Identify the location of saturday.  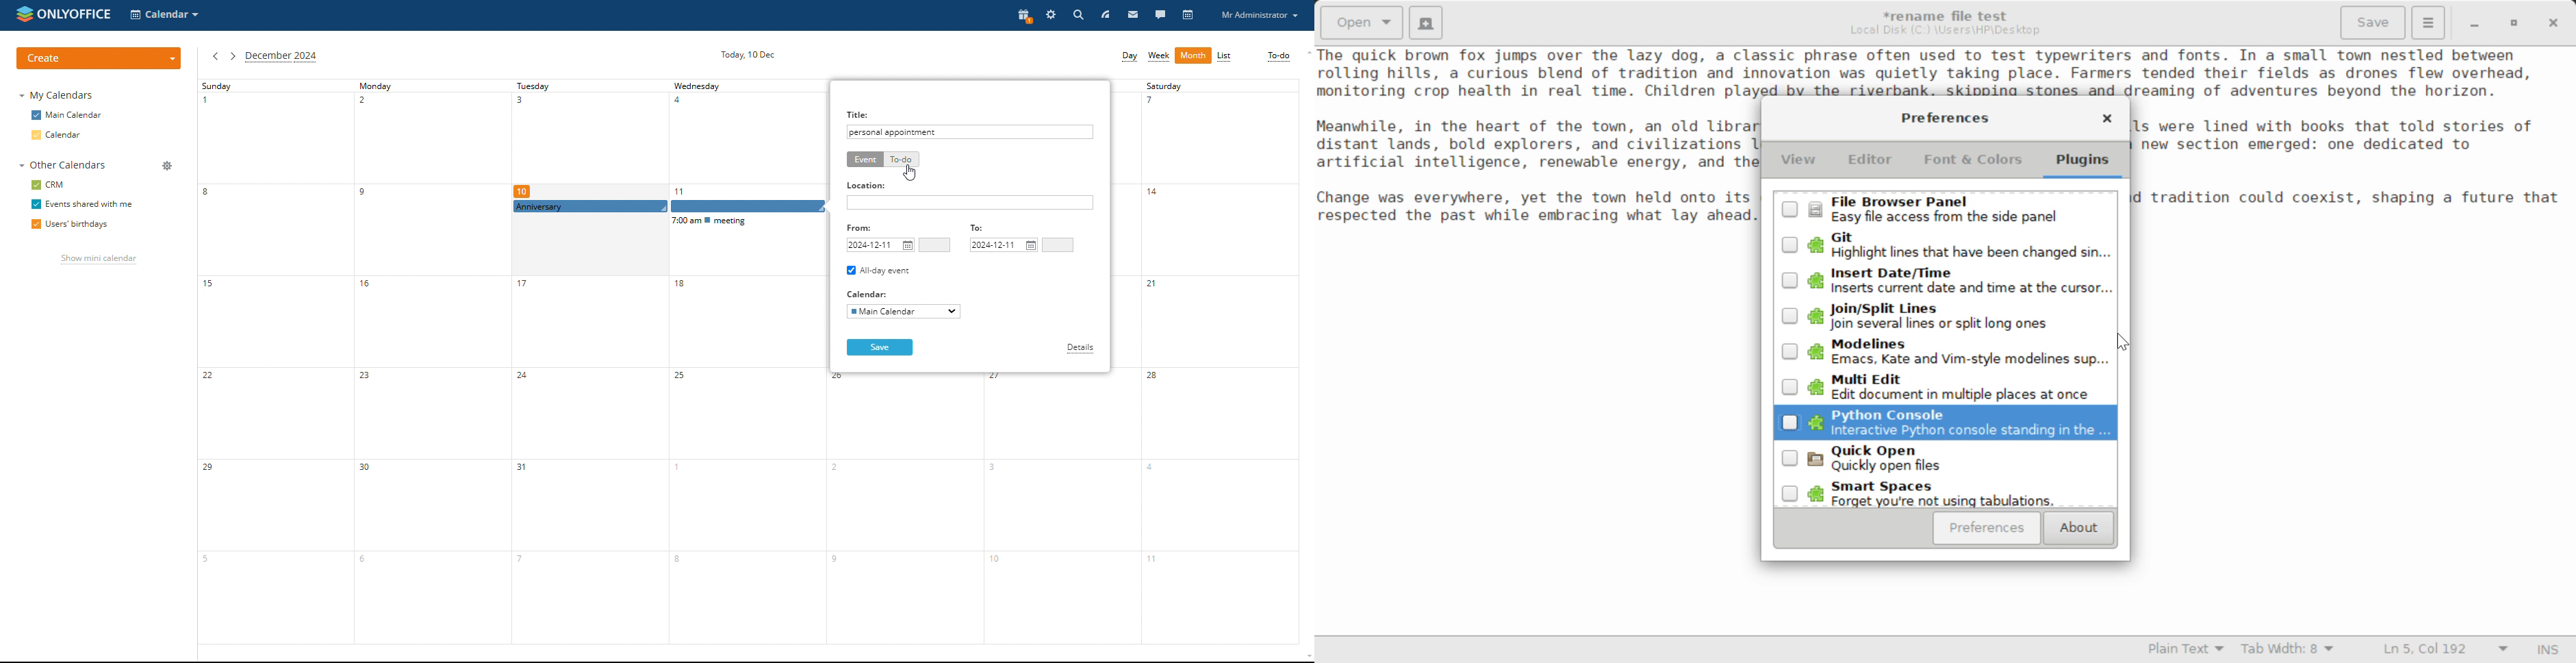
(1220, 362).